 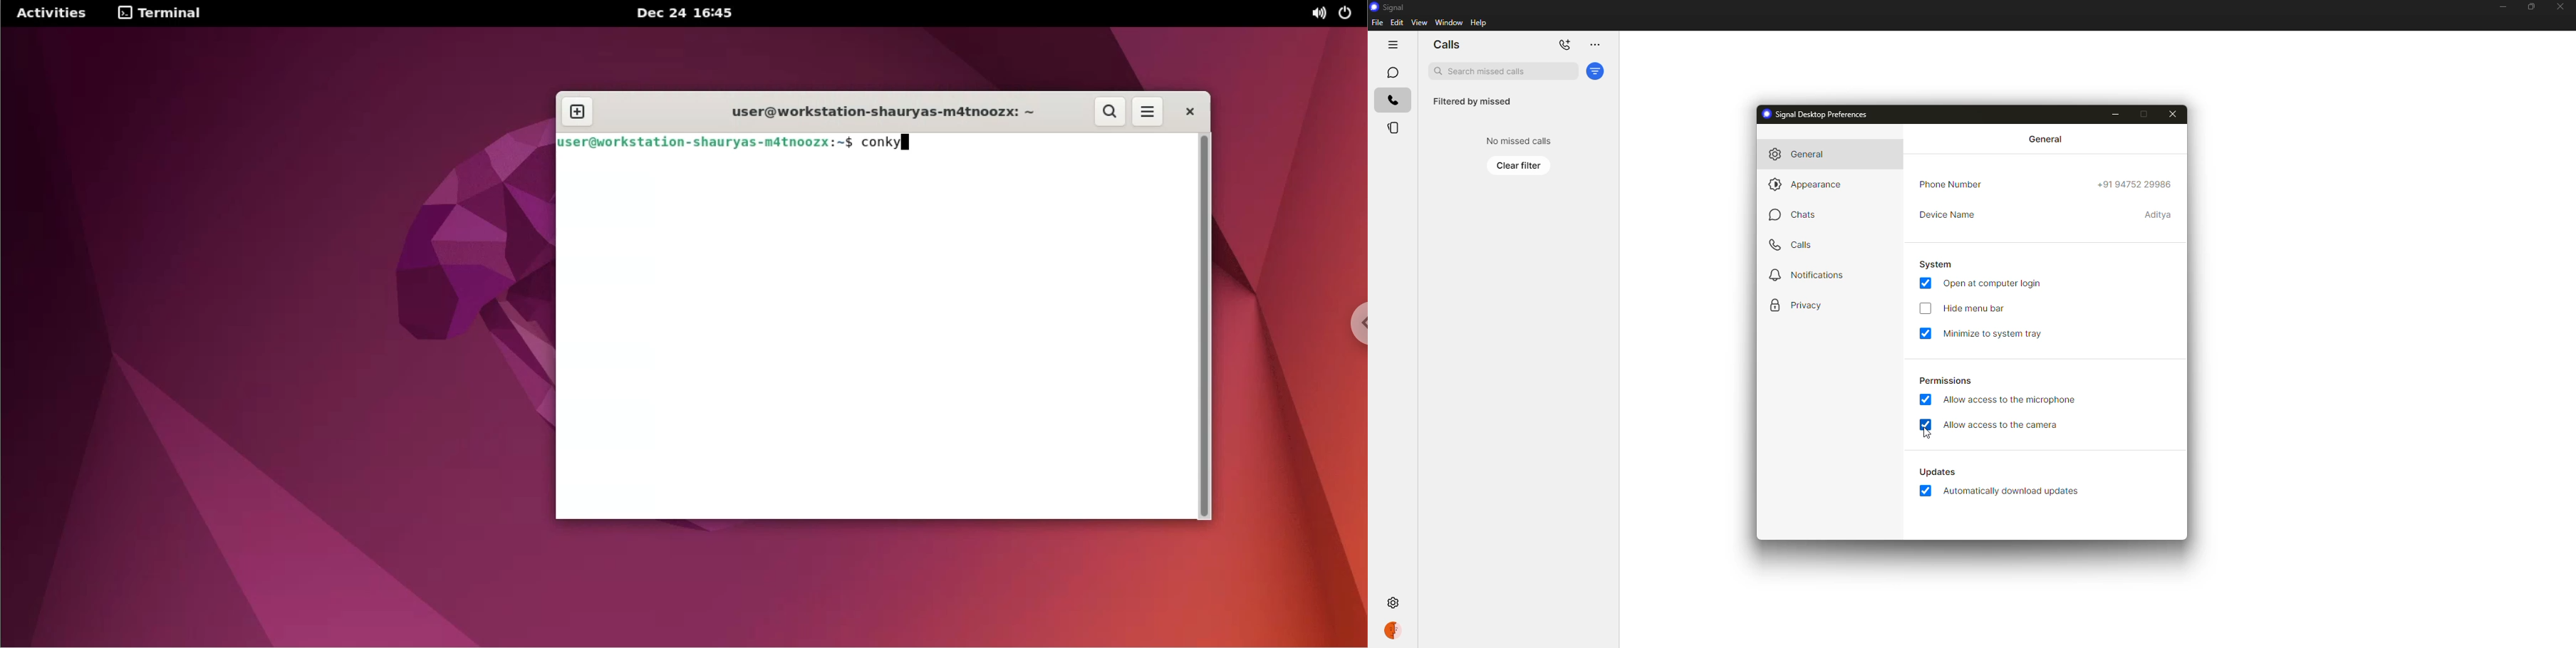 I want to click on help, so click(x=1480, y=23).